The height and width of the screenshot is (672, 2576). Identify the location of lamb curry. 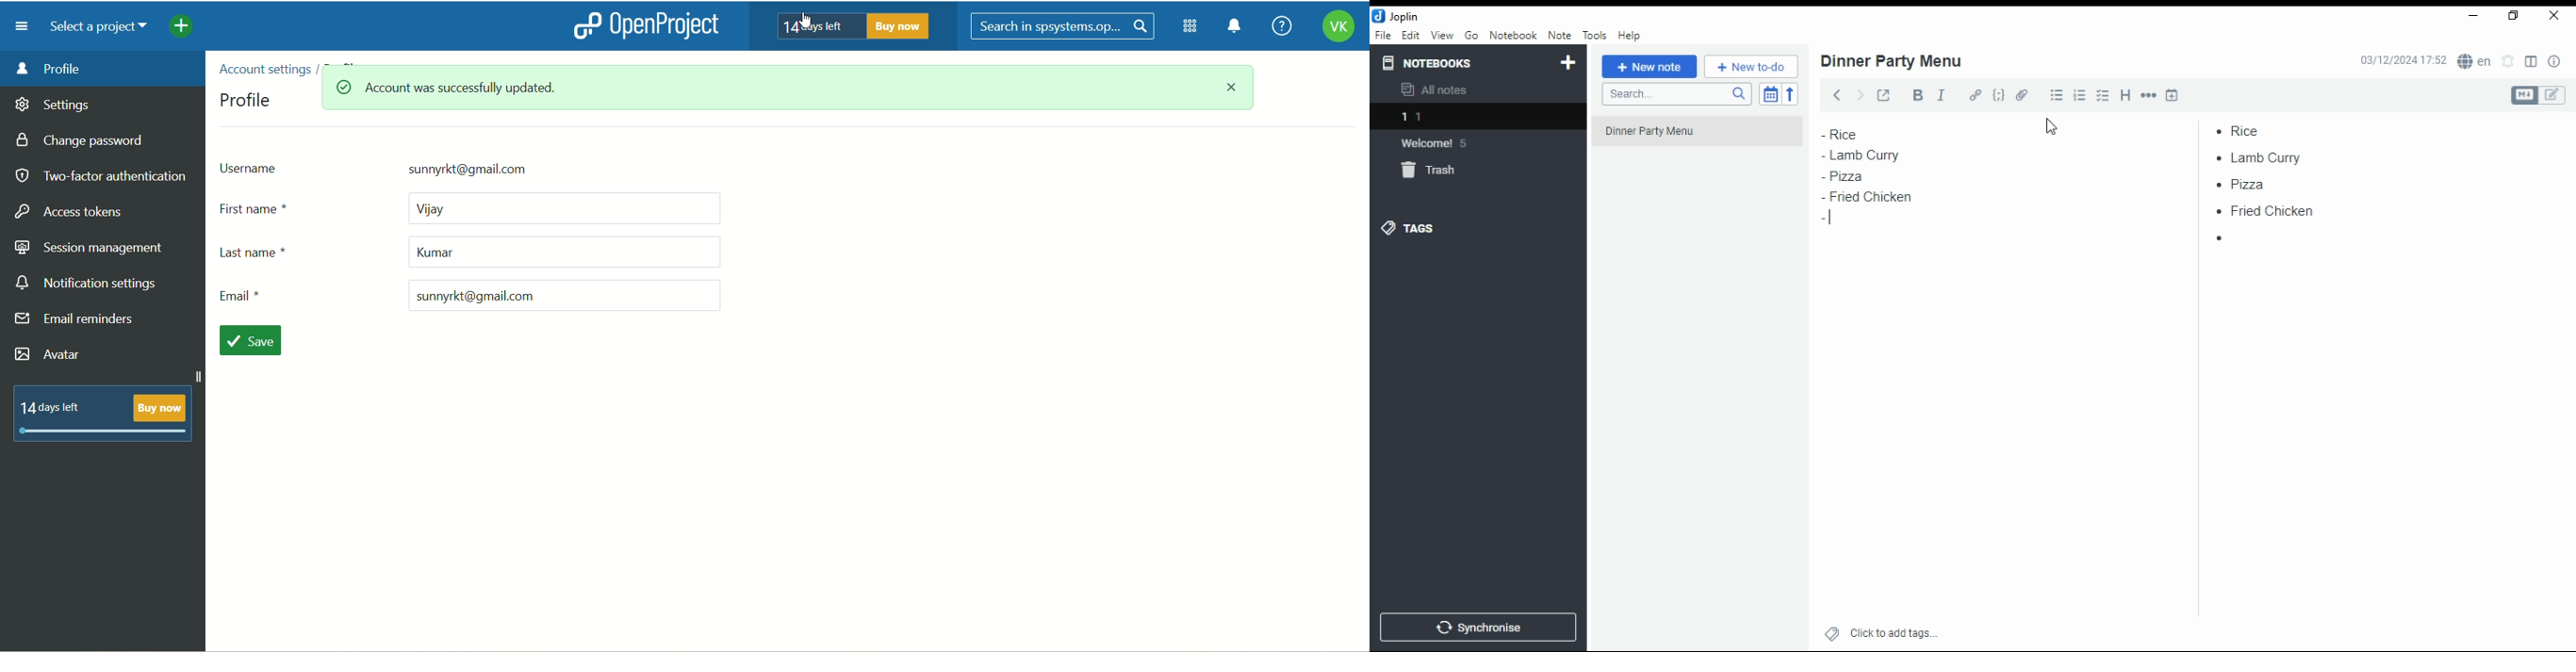
(2265, 157).